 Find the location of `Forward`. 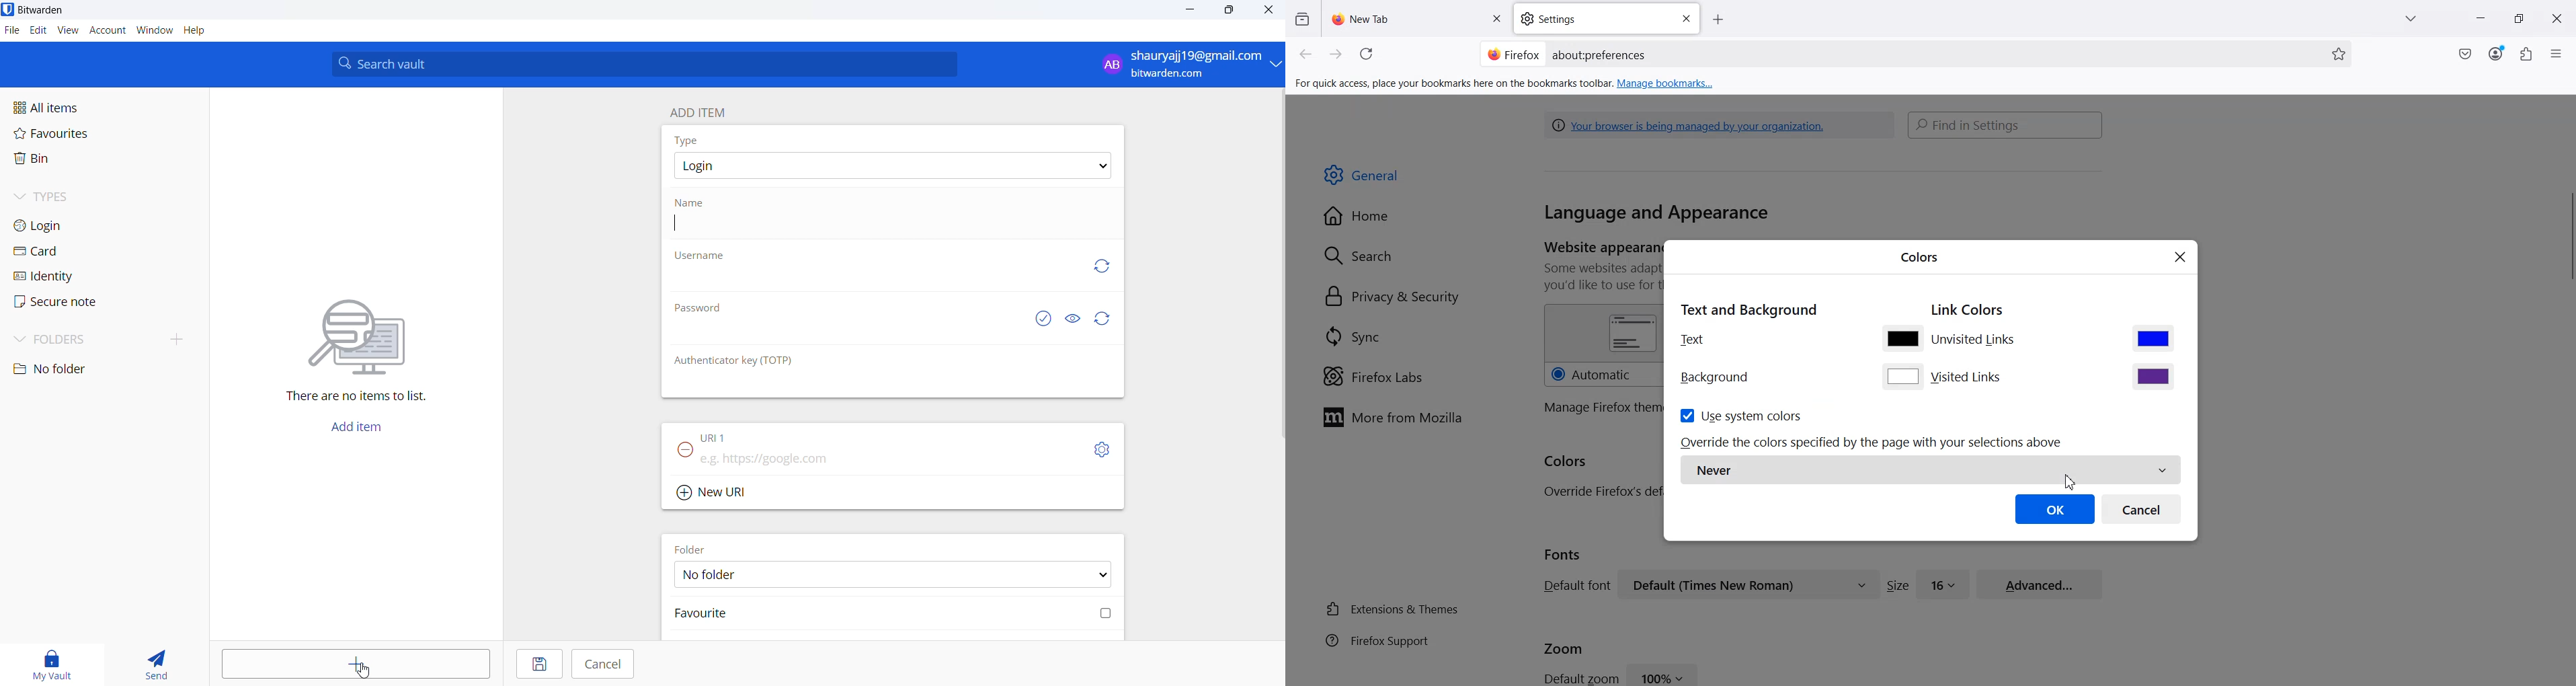

Forward is located at coordinates (1336, 54).